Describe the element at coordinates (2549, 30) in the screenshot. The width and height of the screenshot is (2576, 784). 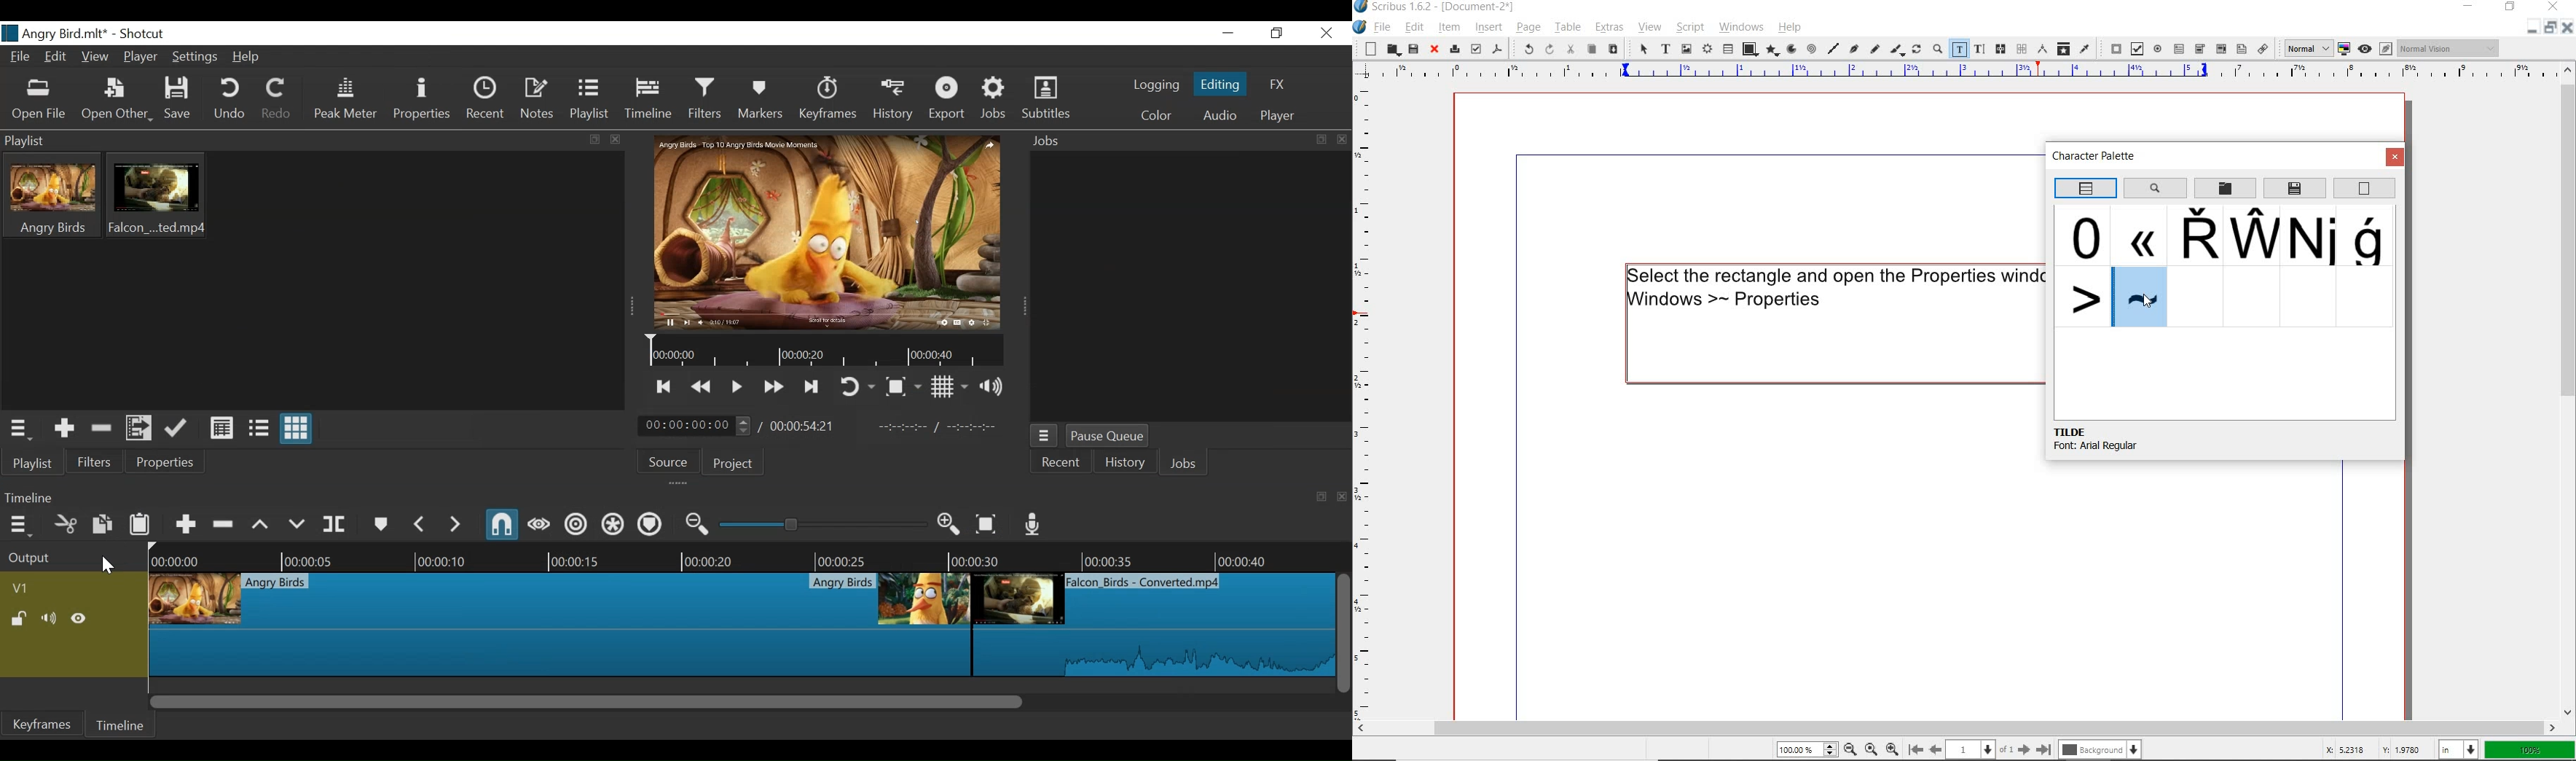
I see `restore` at that location.